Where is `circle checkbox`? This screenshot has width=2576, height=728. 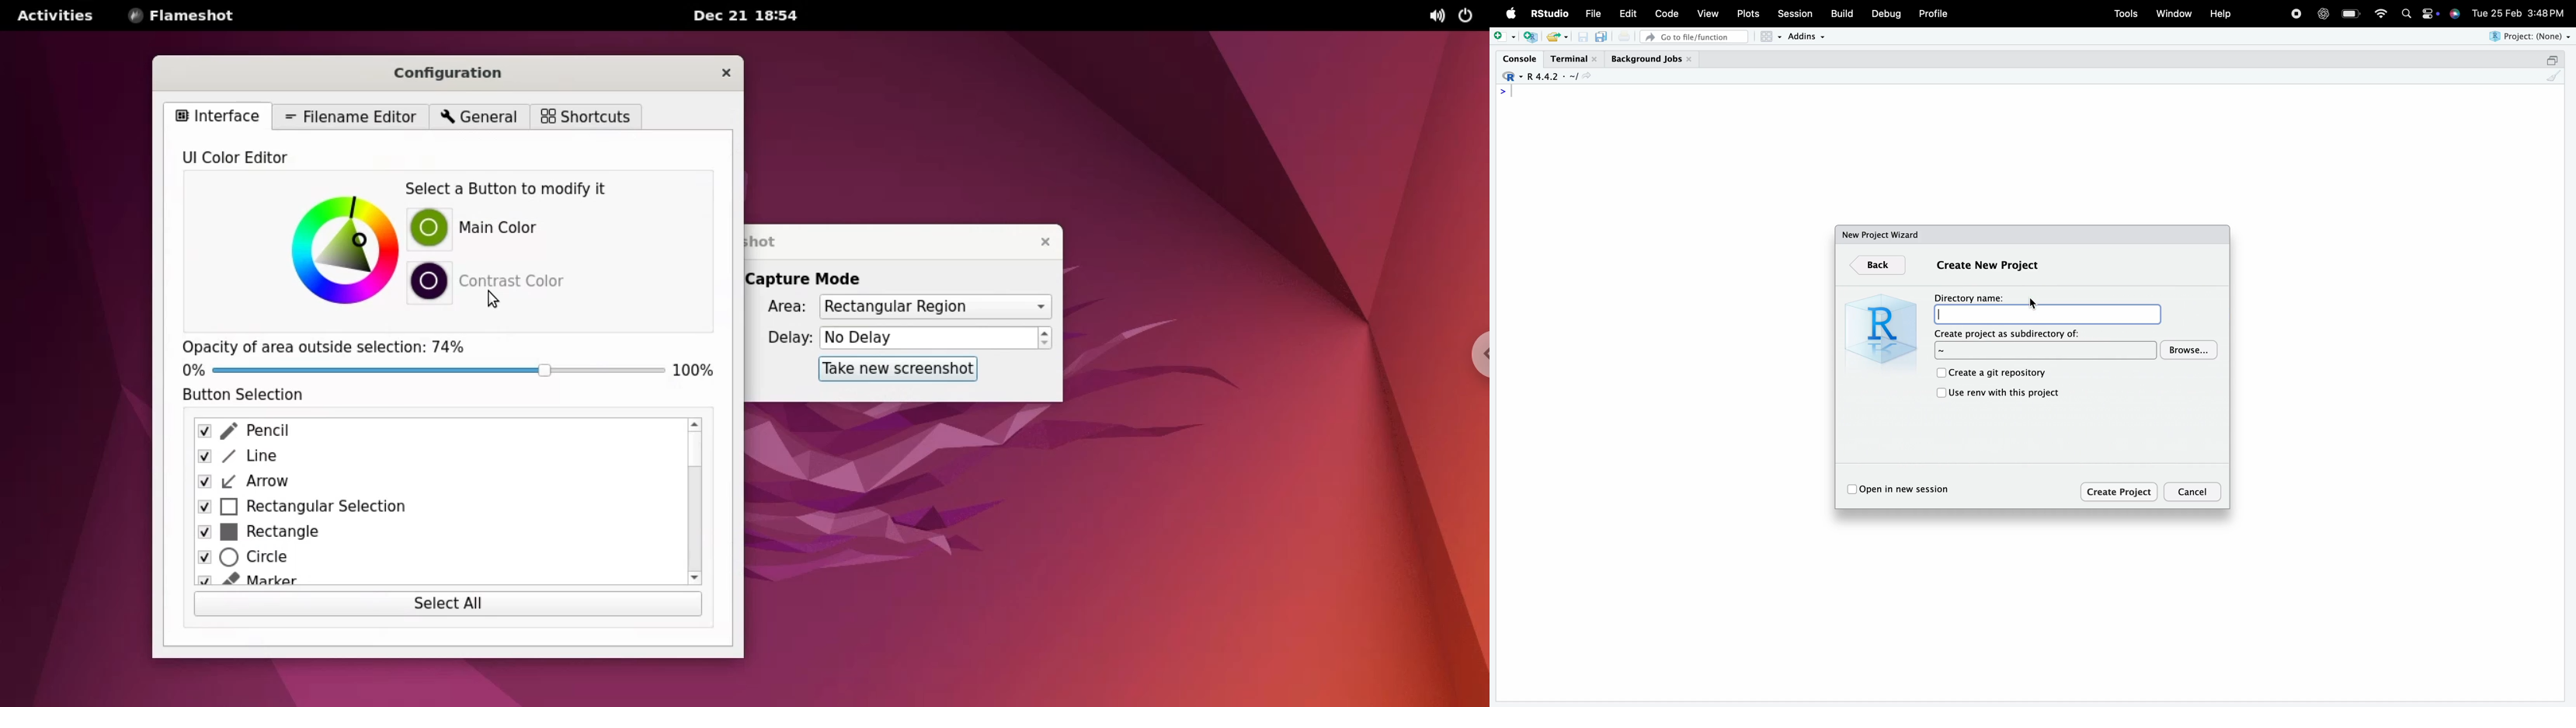 circle checkbox is located at coordinates (427, 560).